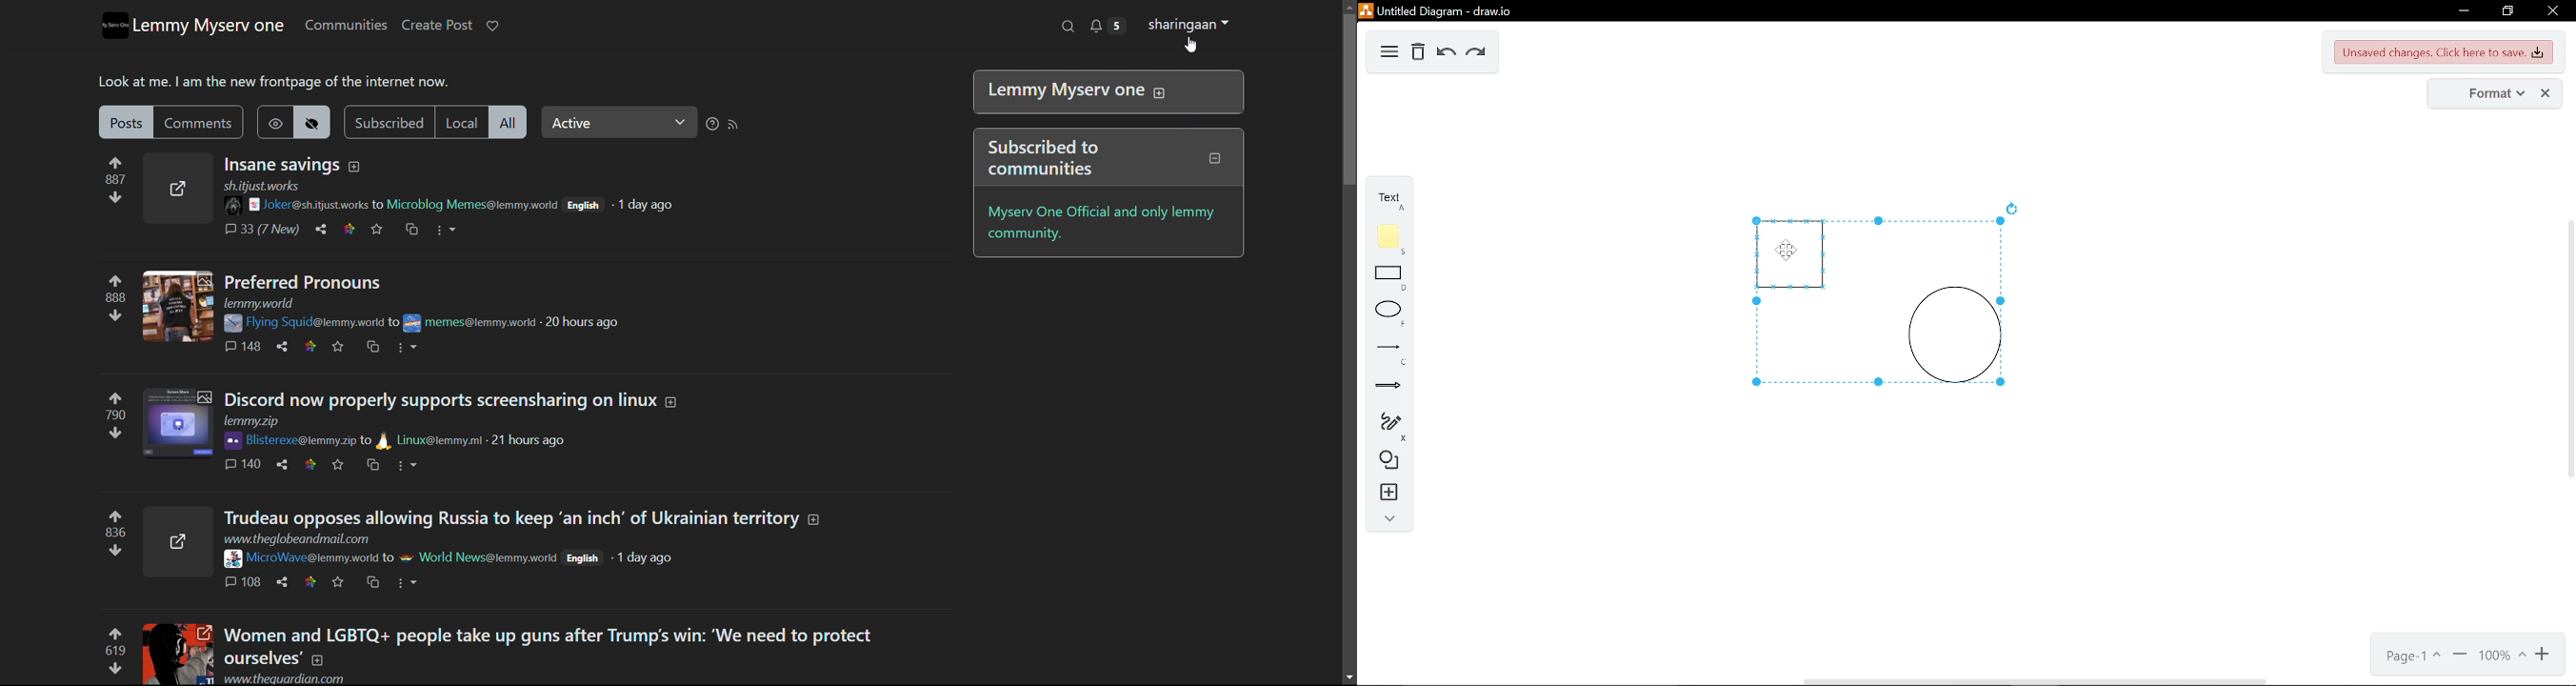 The height and width of the screenshot is (700, 2576). What do you see at coordinates (177, 424) in the screenshot?
I see `expand here` at bounding box center [177, 424].